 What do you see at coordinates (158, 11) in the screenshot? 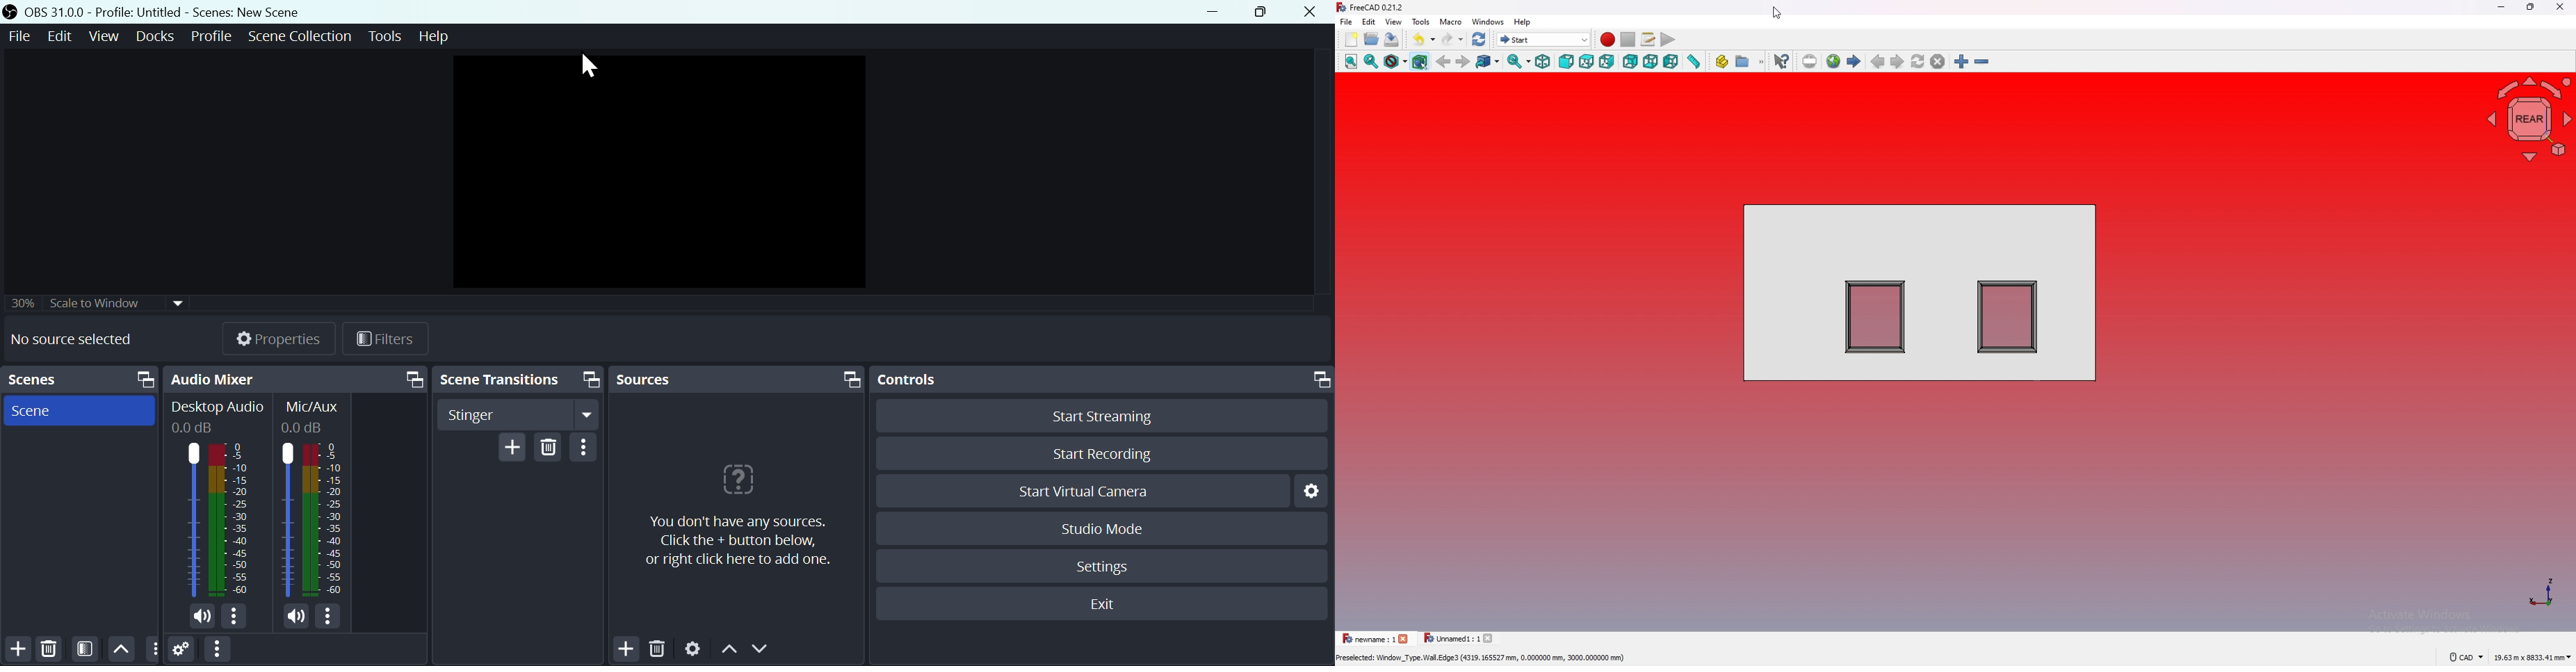
I see `OBS 31.0.0 - Profile: untitled scenes: new scene` at bounding box center [158, 11].